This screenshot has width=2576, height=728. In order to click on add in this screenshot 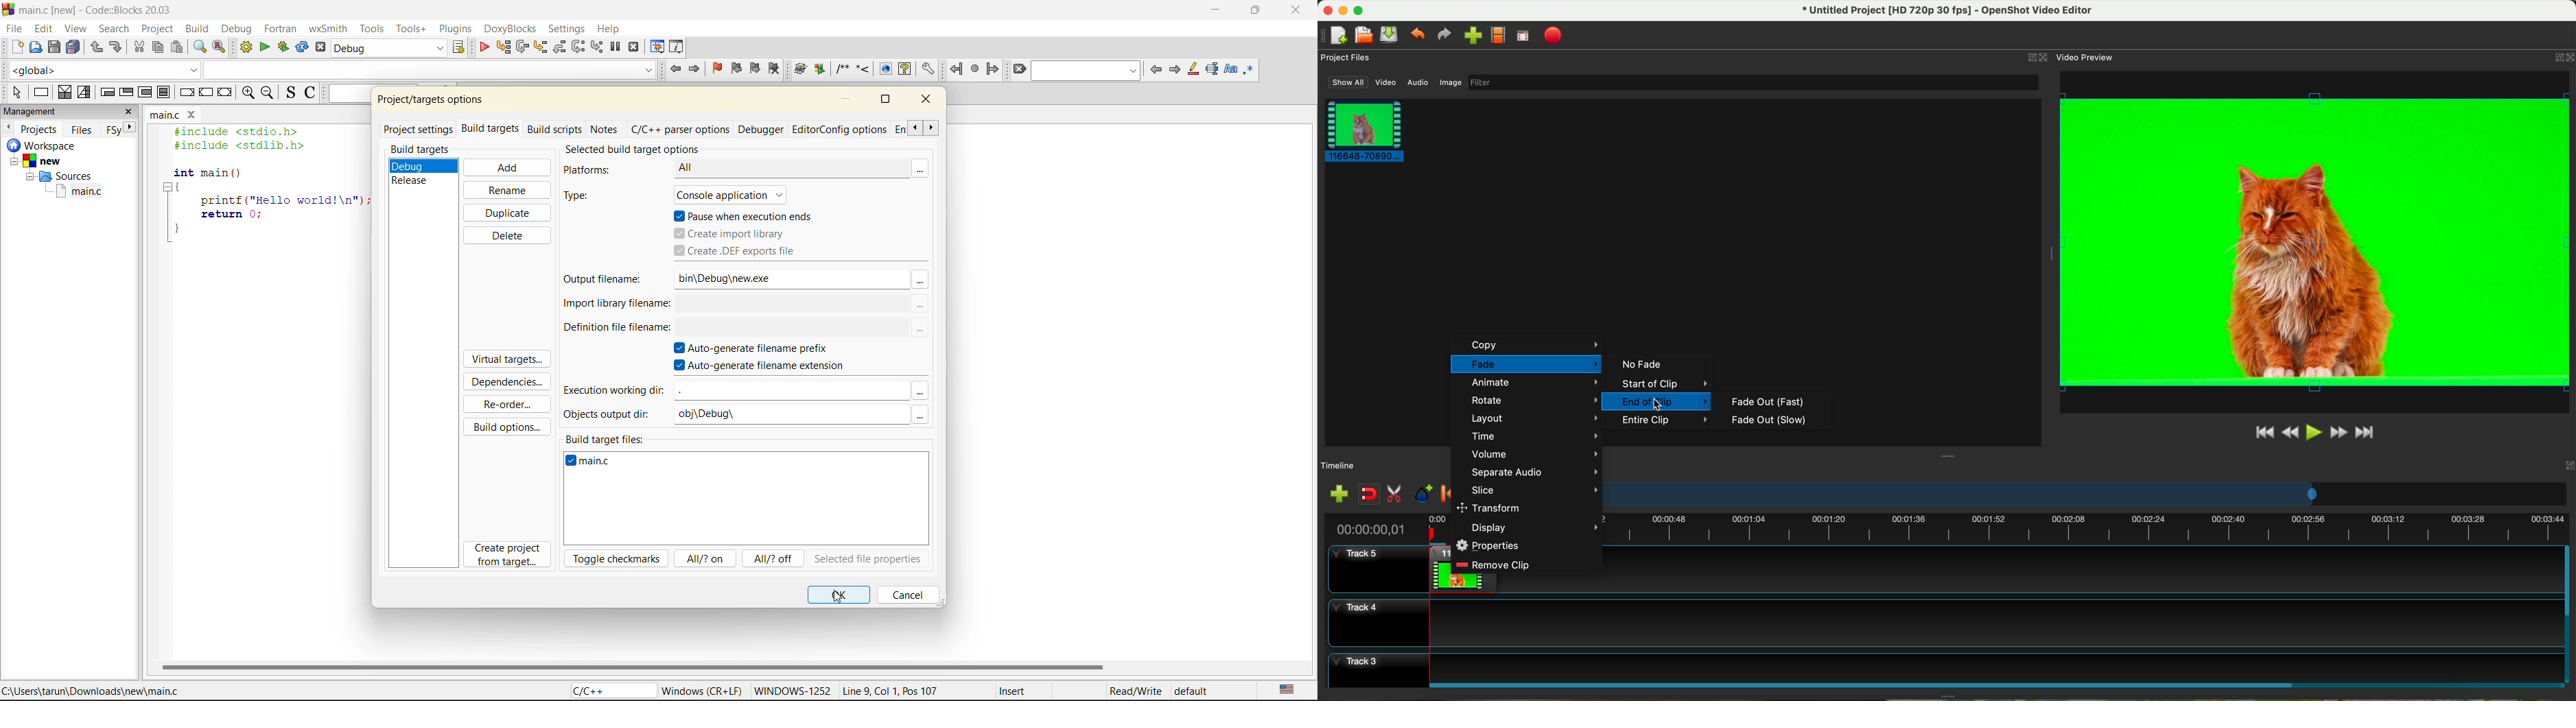, I will do `click(506, 167)`.